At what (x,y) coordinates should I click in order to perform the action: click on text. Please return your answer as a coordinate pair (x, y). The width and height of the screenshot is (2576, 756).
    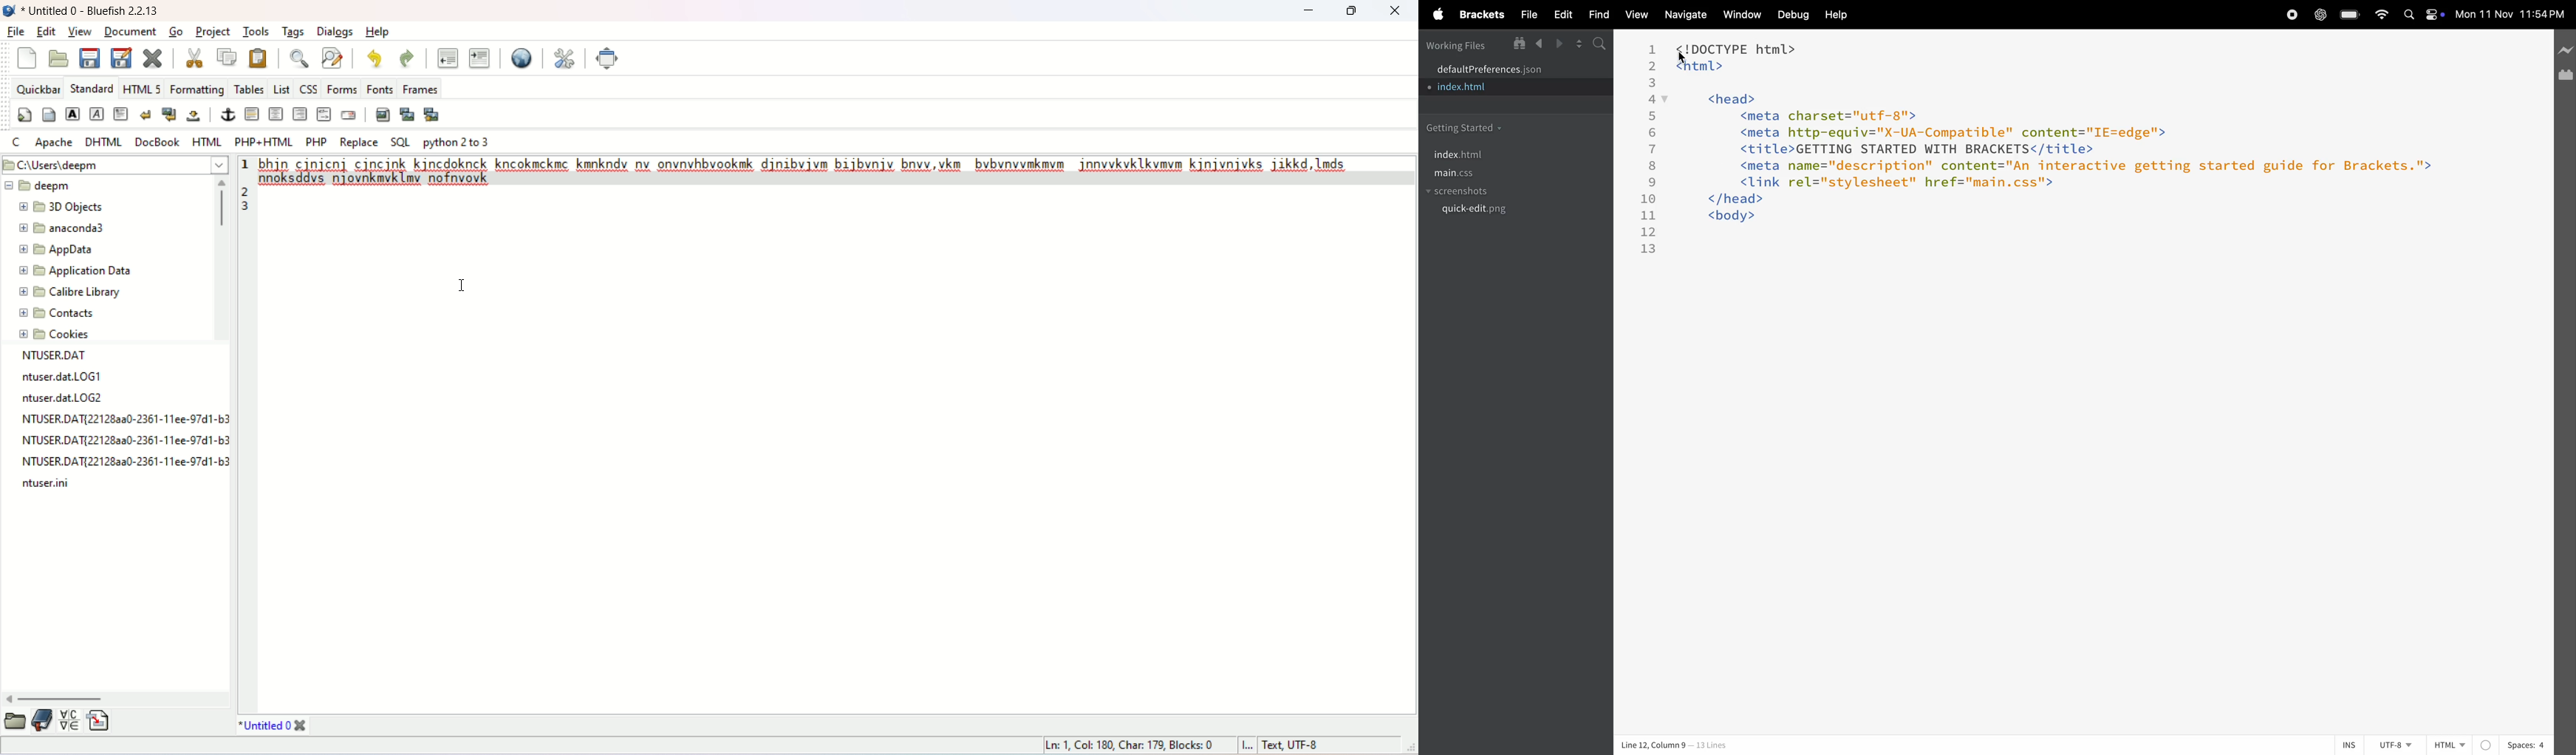
    Looking at the image, I should click on (123, 420).